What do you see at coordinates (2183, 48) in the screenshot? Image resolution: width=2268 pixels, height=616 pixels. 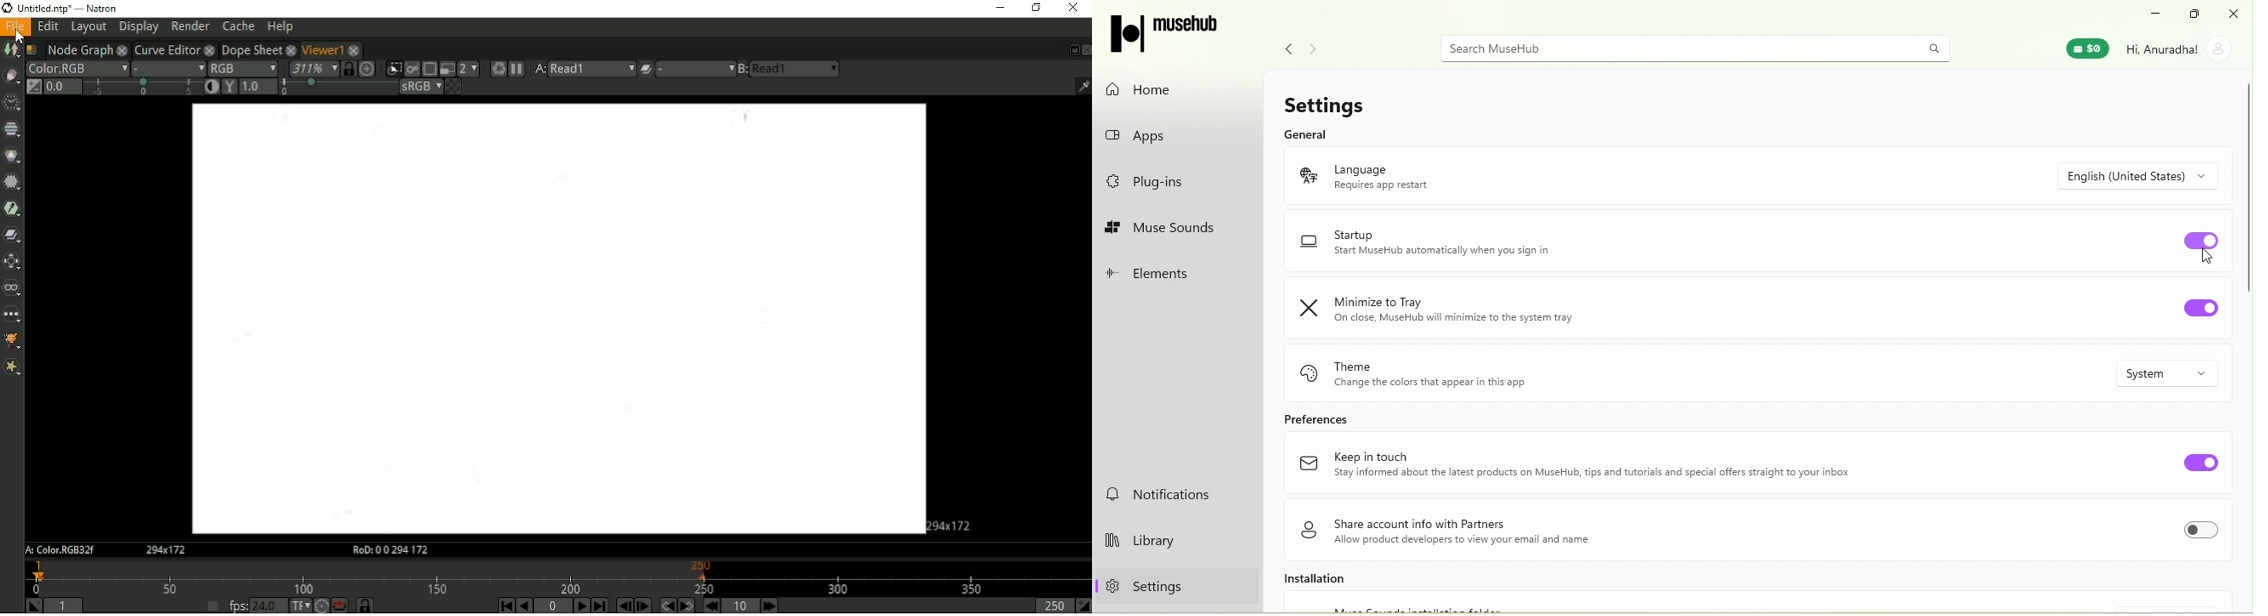 I see `account` at bounding box center [2183, 48].